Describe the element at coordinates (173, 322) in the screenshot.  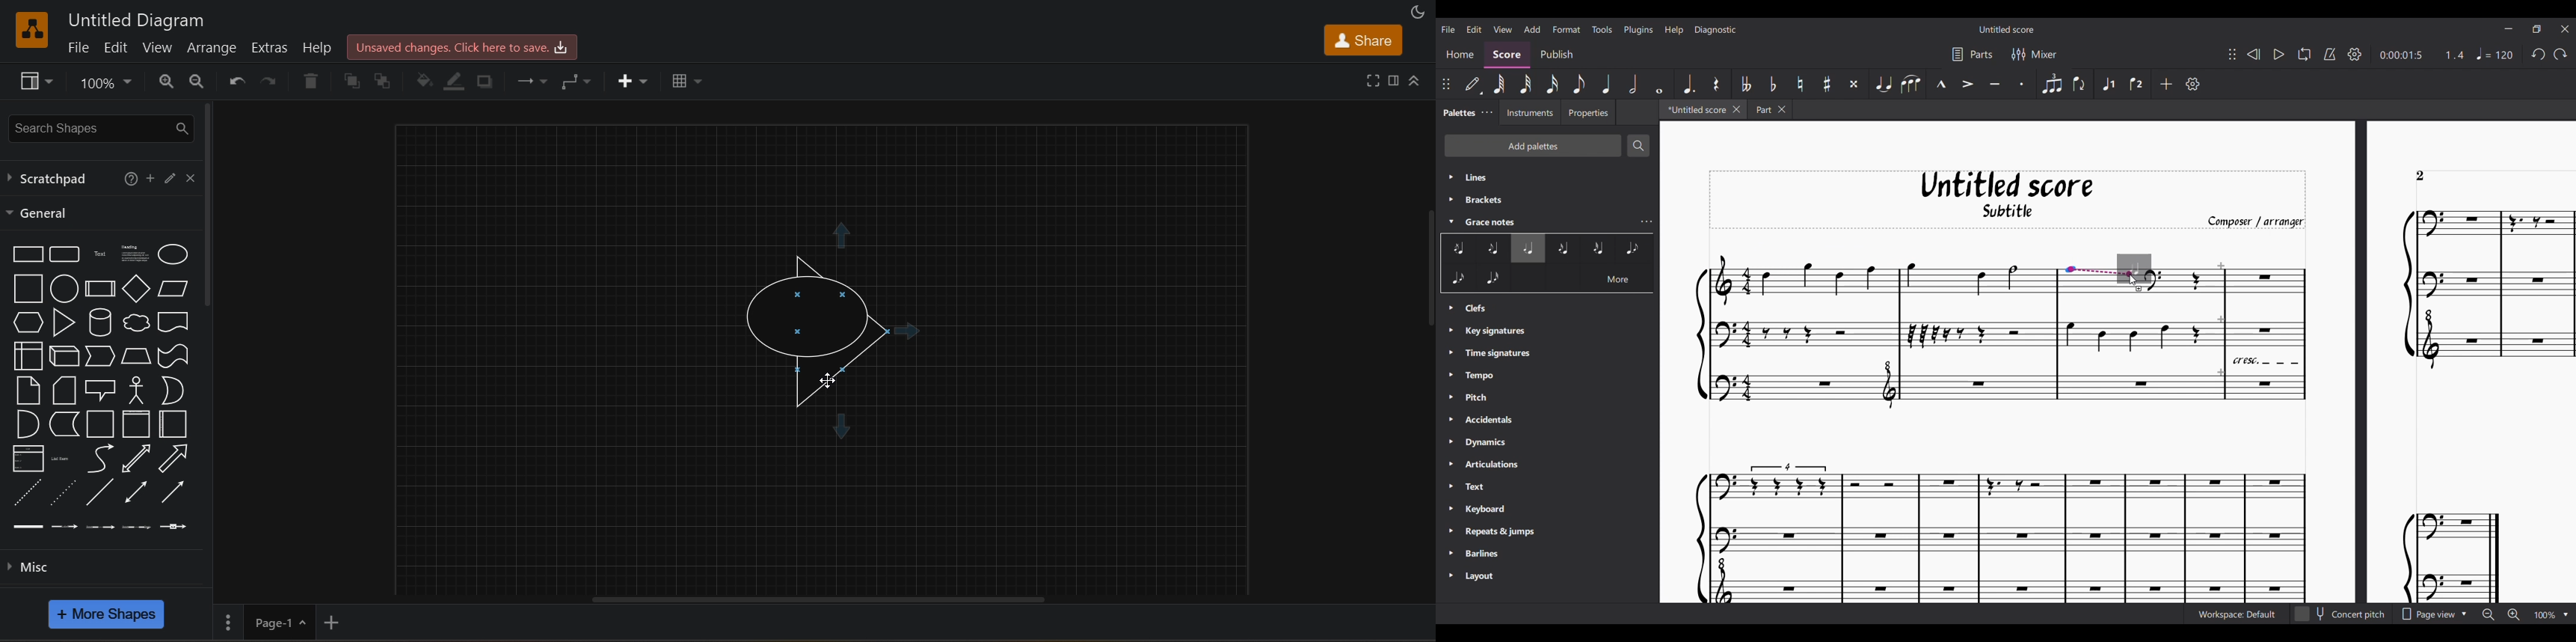
I see `directional arrow` at that location.